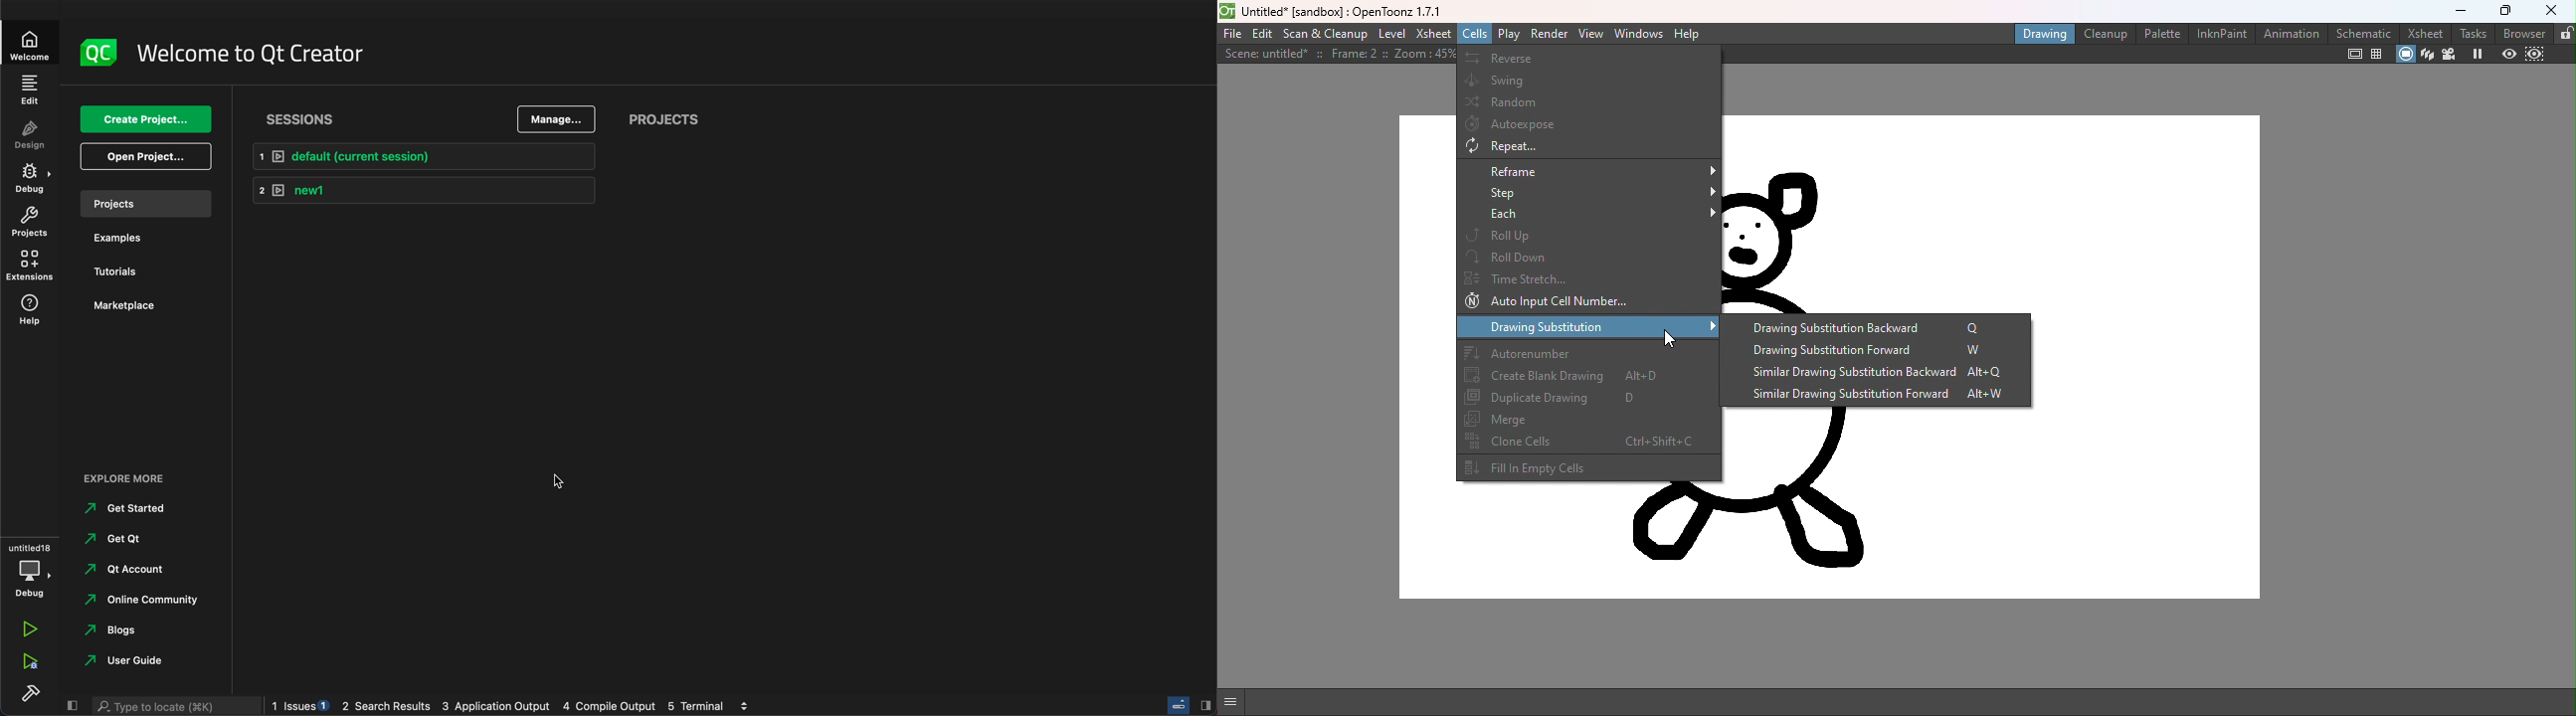  I want to click on default, so click(430, 155).